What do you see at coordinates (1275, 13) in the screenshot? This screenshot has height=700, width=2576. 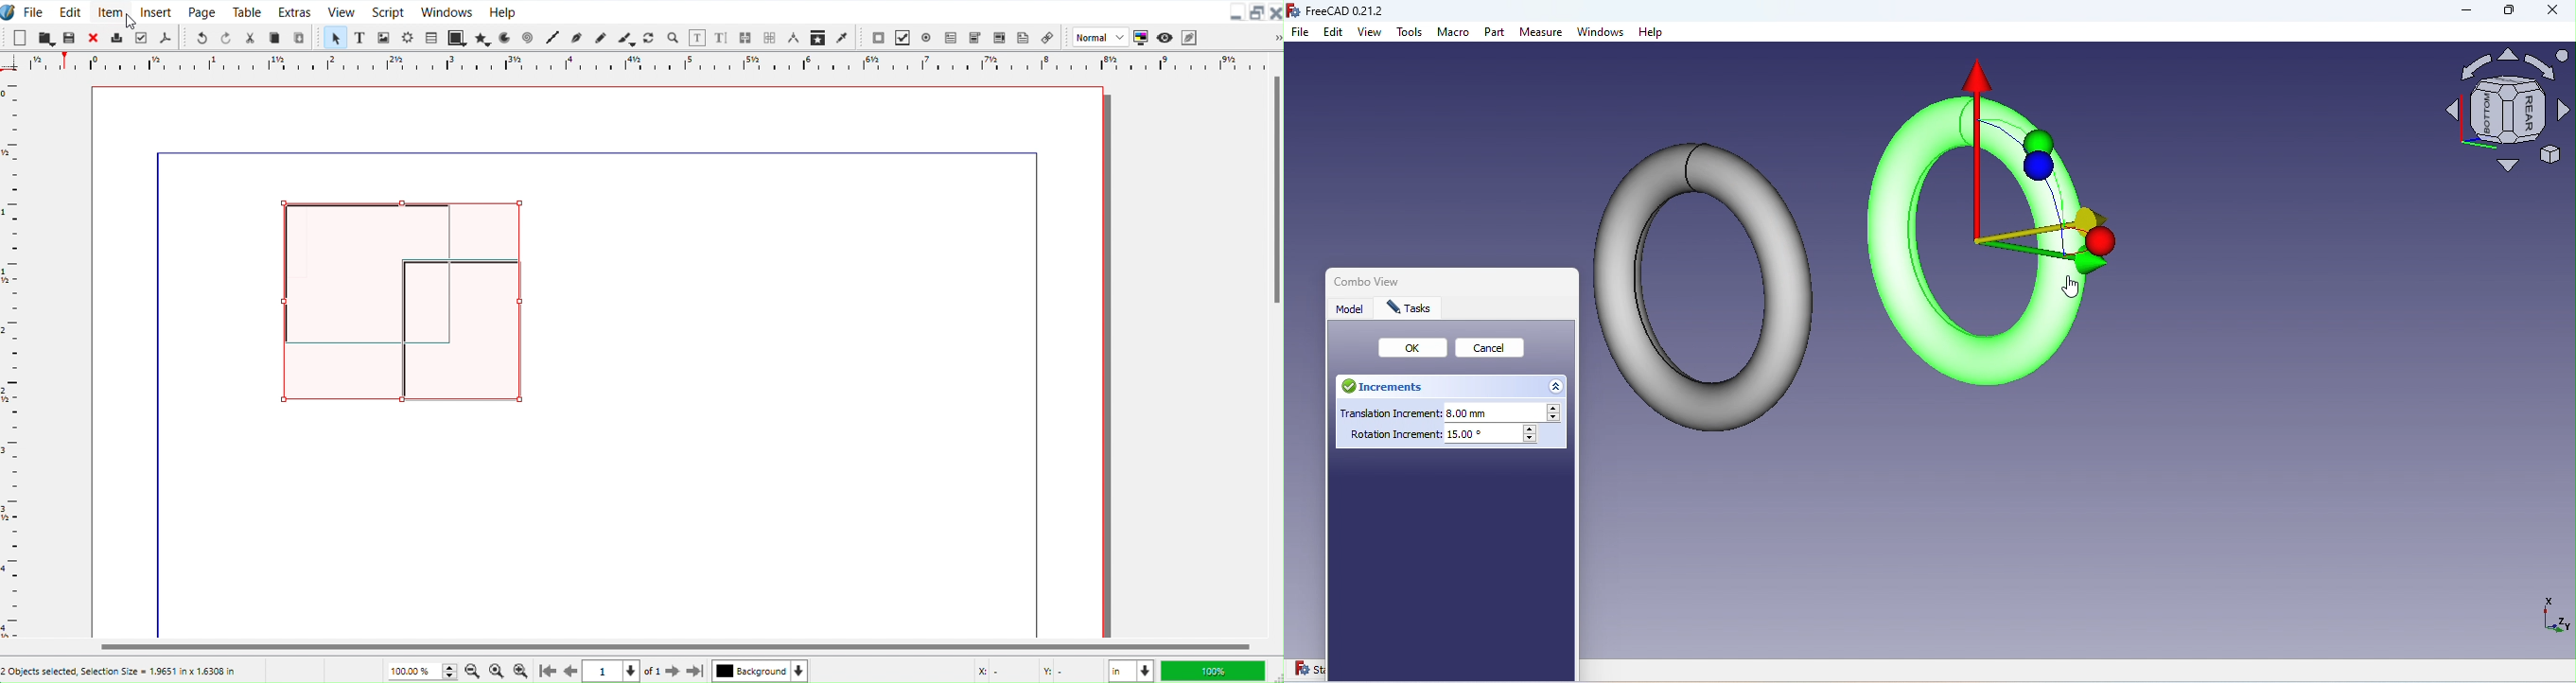 I see `Close` at bounding box center [1275, 13].